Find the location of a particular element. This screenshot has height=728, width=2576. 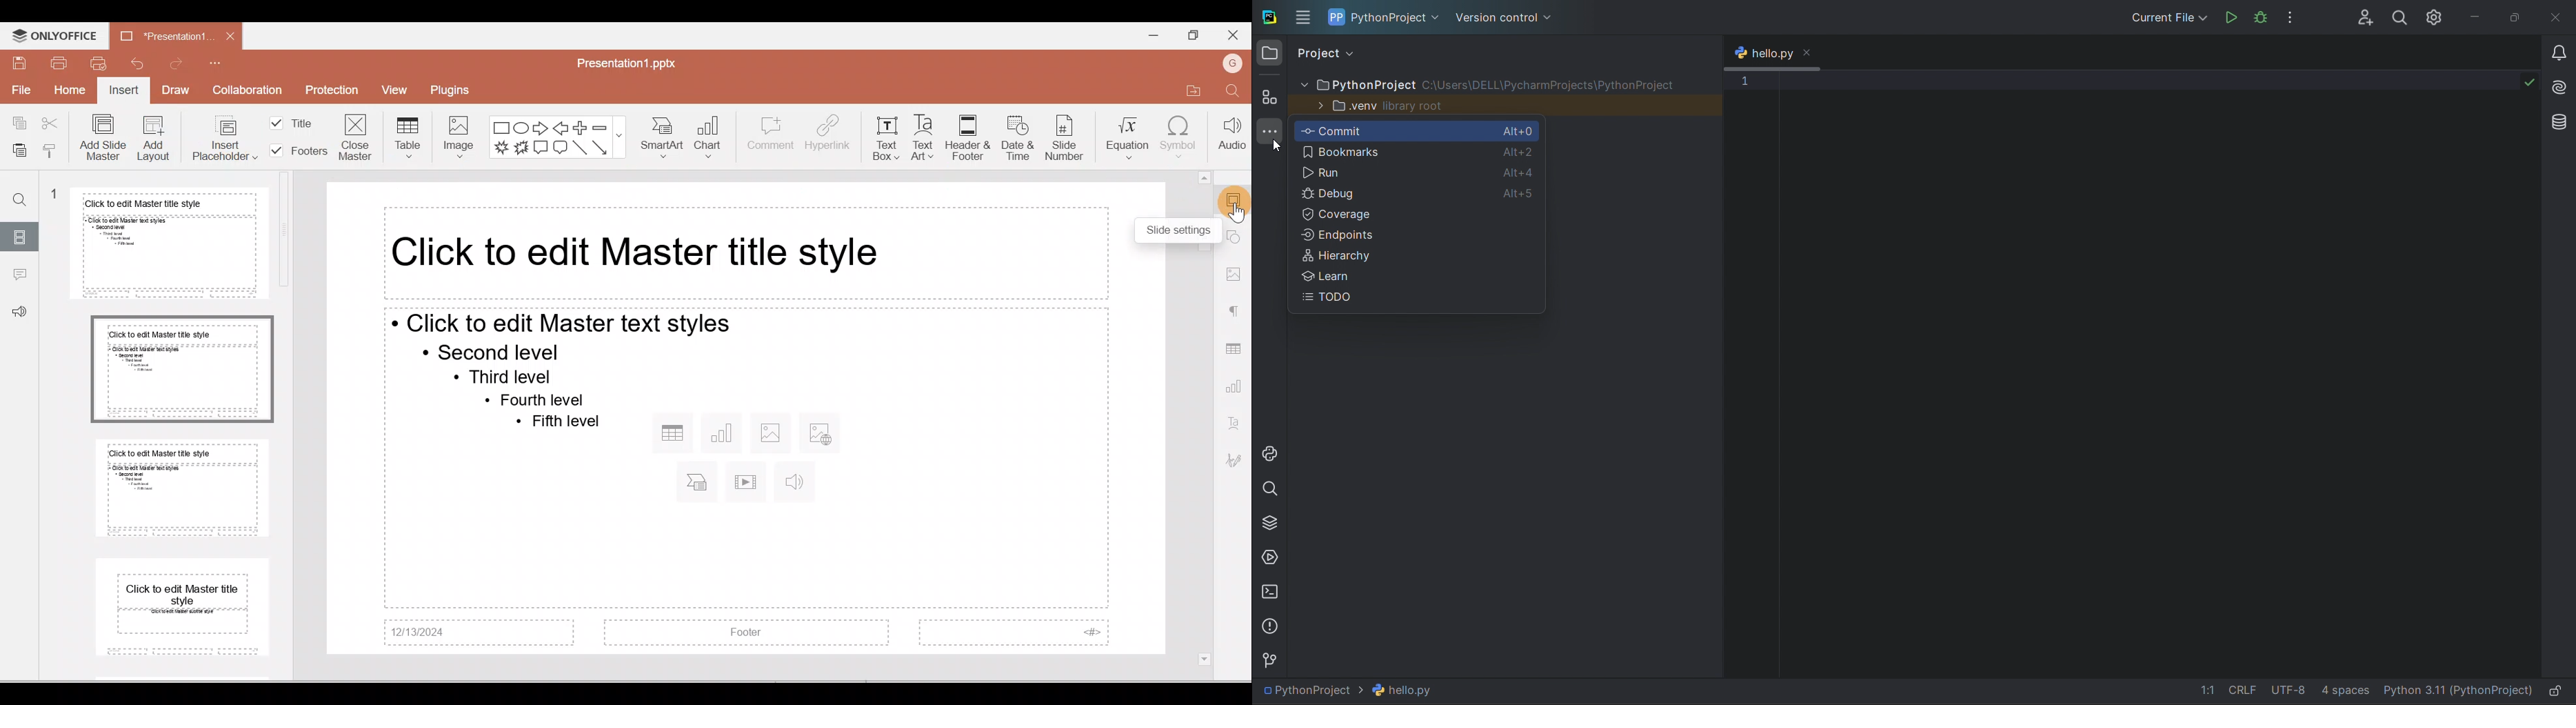

Feedback & support is located at coordinates (20, 312).